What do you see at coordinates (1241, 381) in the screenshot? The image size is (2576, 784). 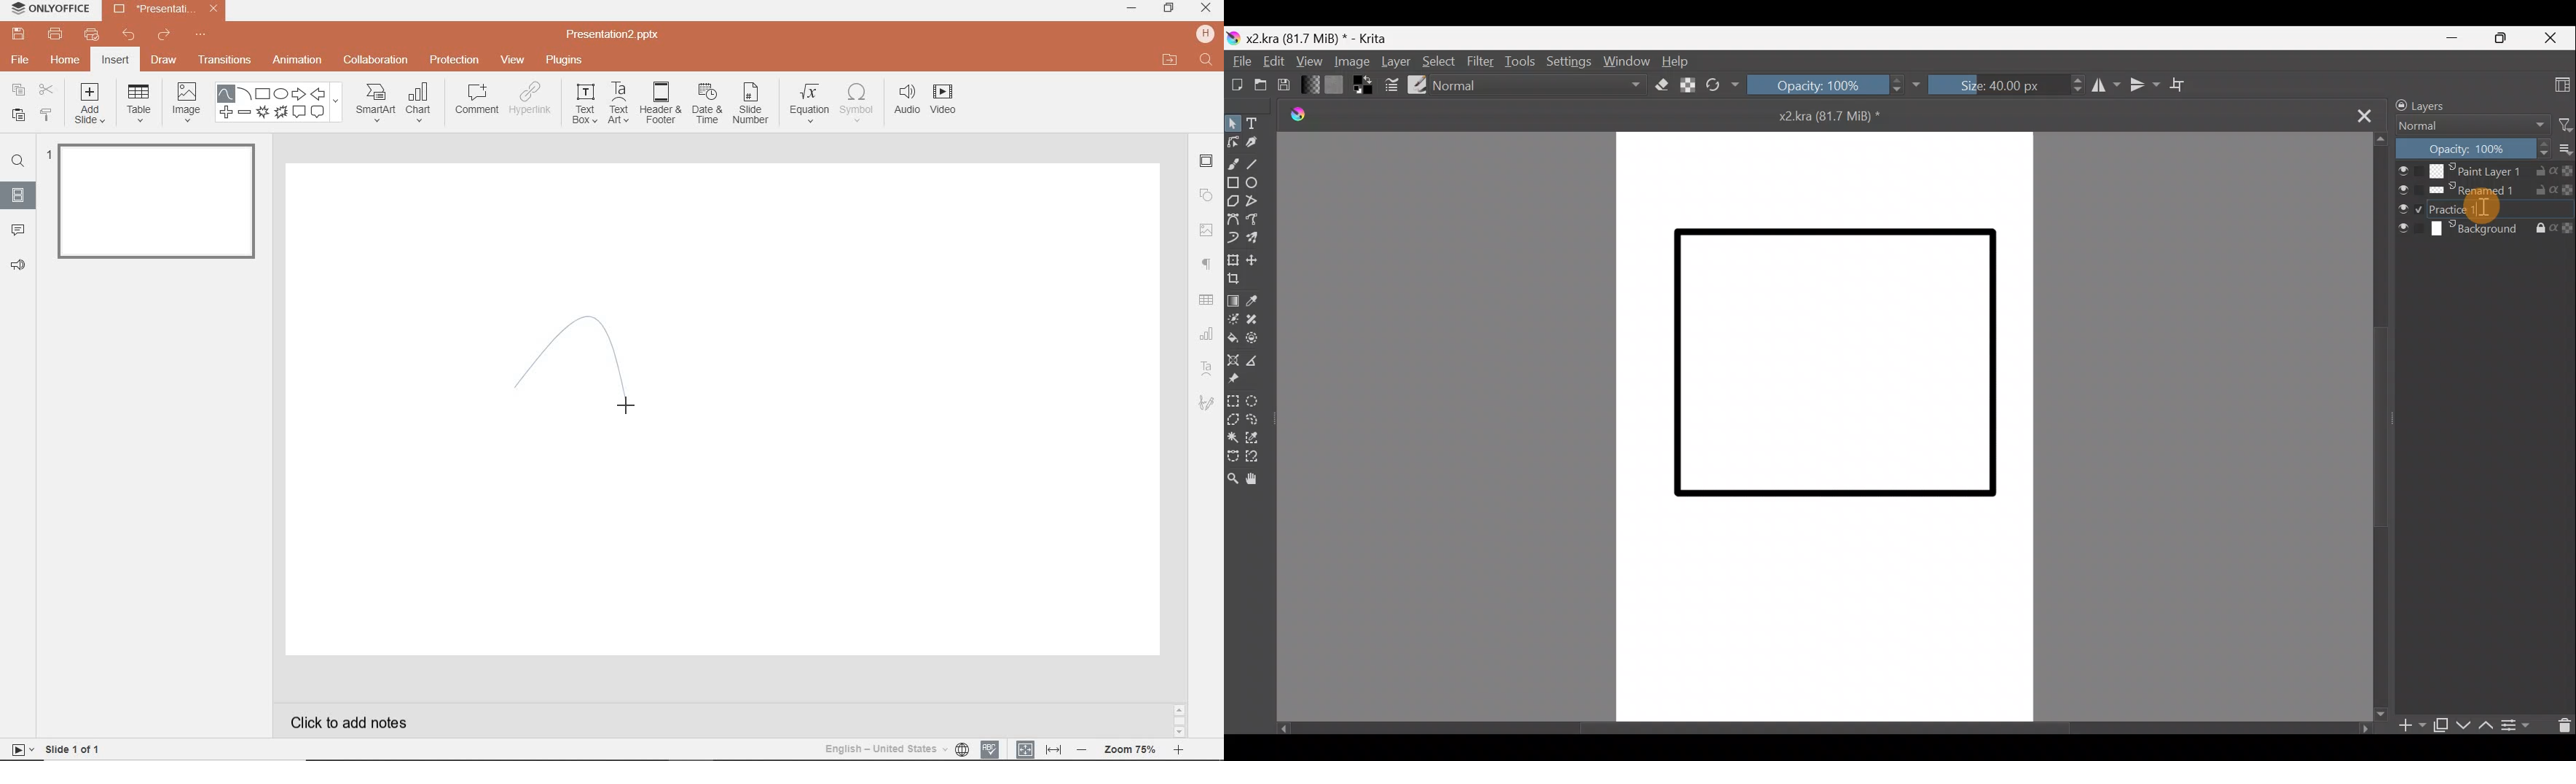 I see `Reference images tool` at bounding box center [1241, 381].